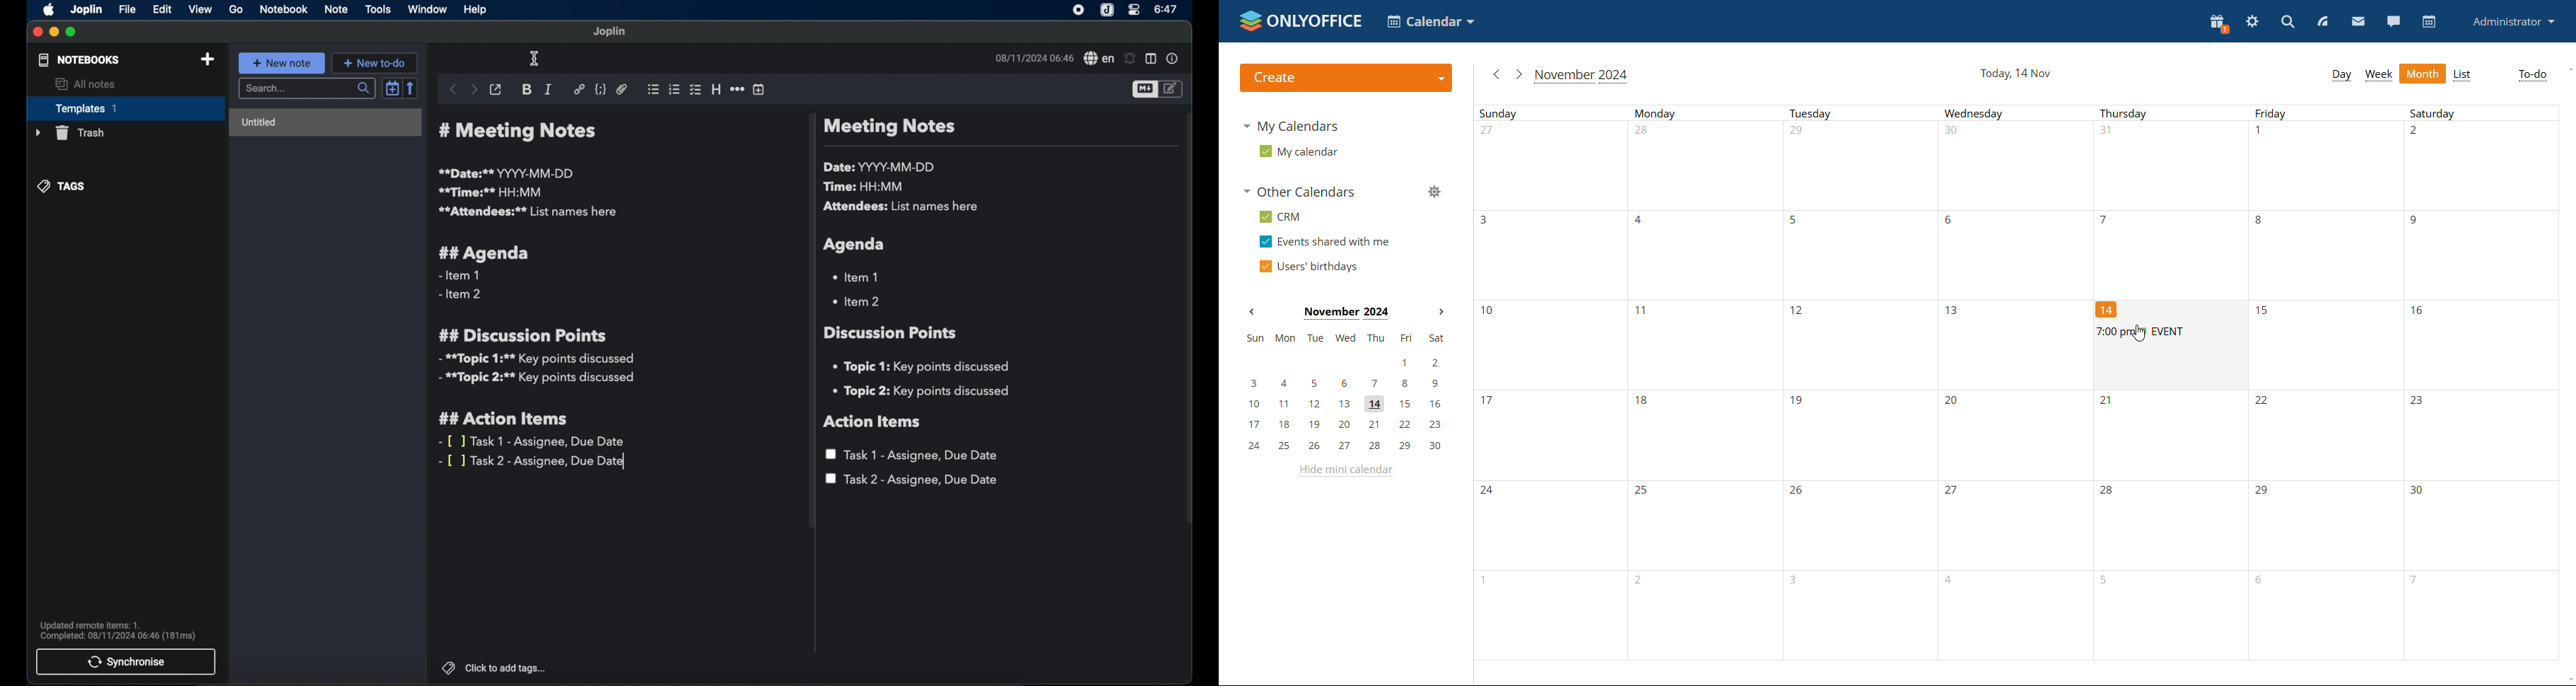 This screenshot has width=2576, height=700. Describe the element at coordinates (474, 90) in the screenshot. I see `forward` at that location.